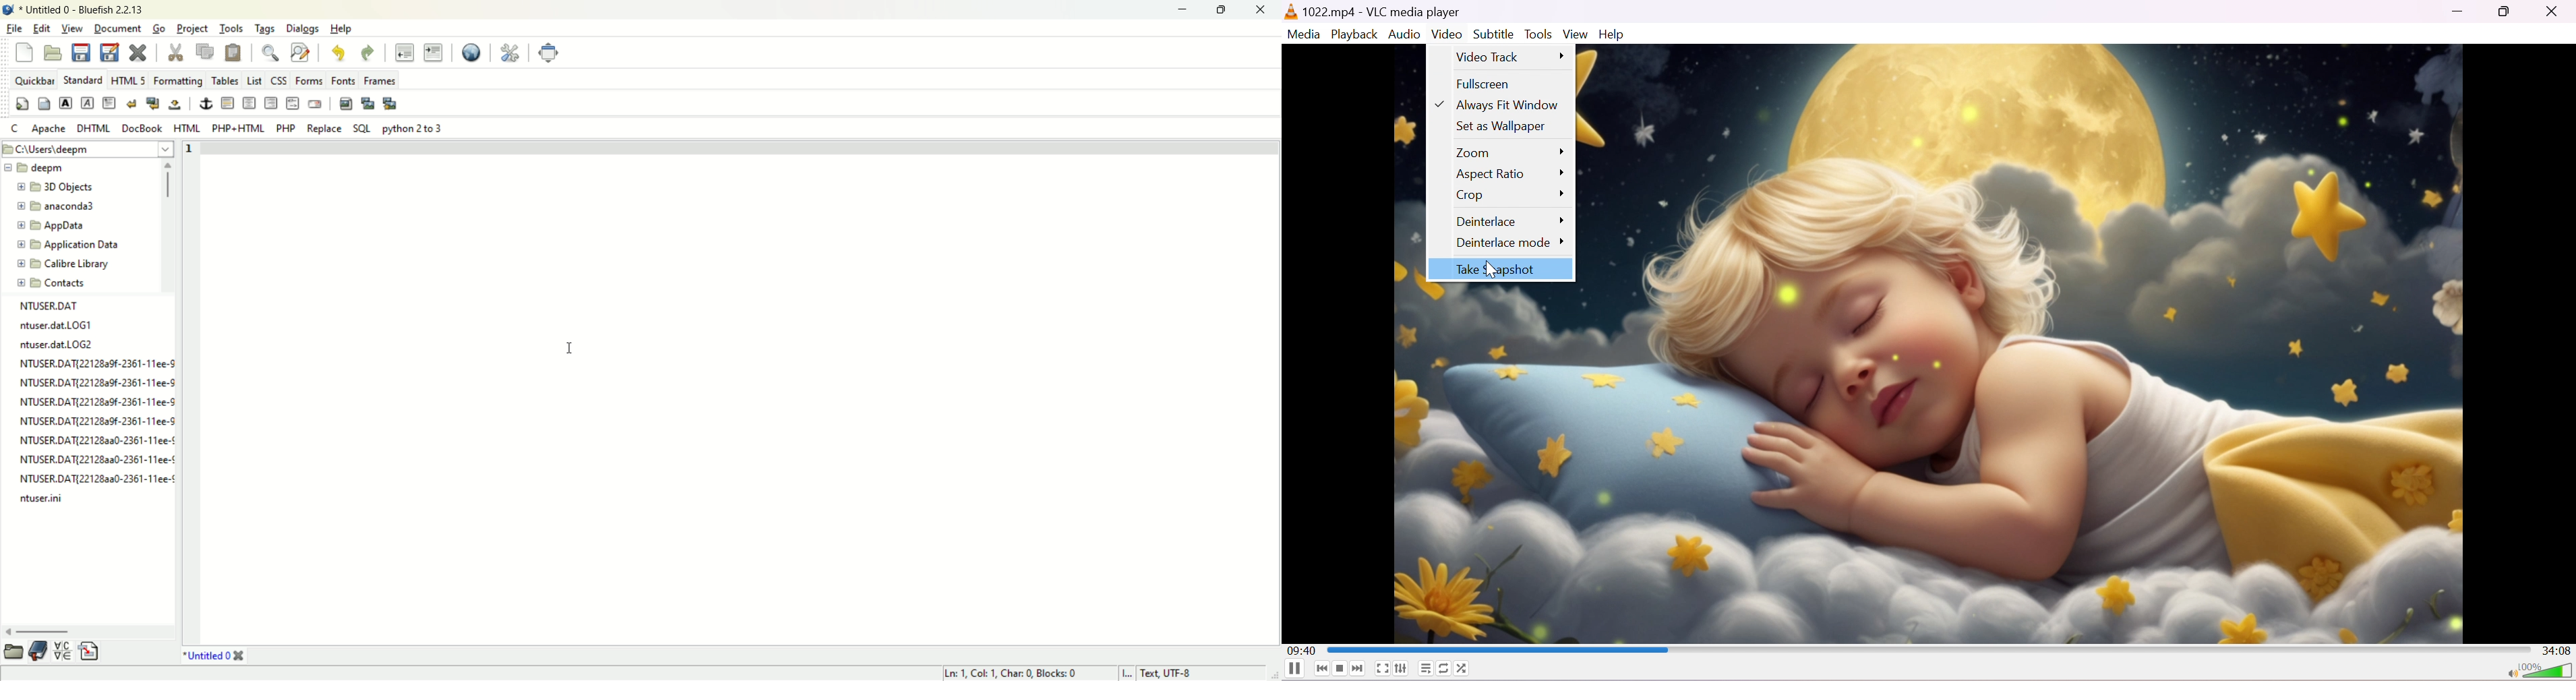 This screenshot has width=2576, height=700. I want to click on Arrow, so click(1440, 104).